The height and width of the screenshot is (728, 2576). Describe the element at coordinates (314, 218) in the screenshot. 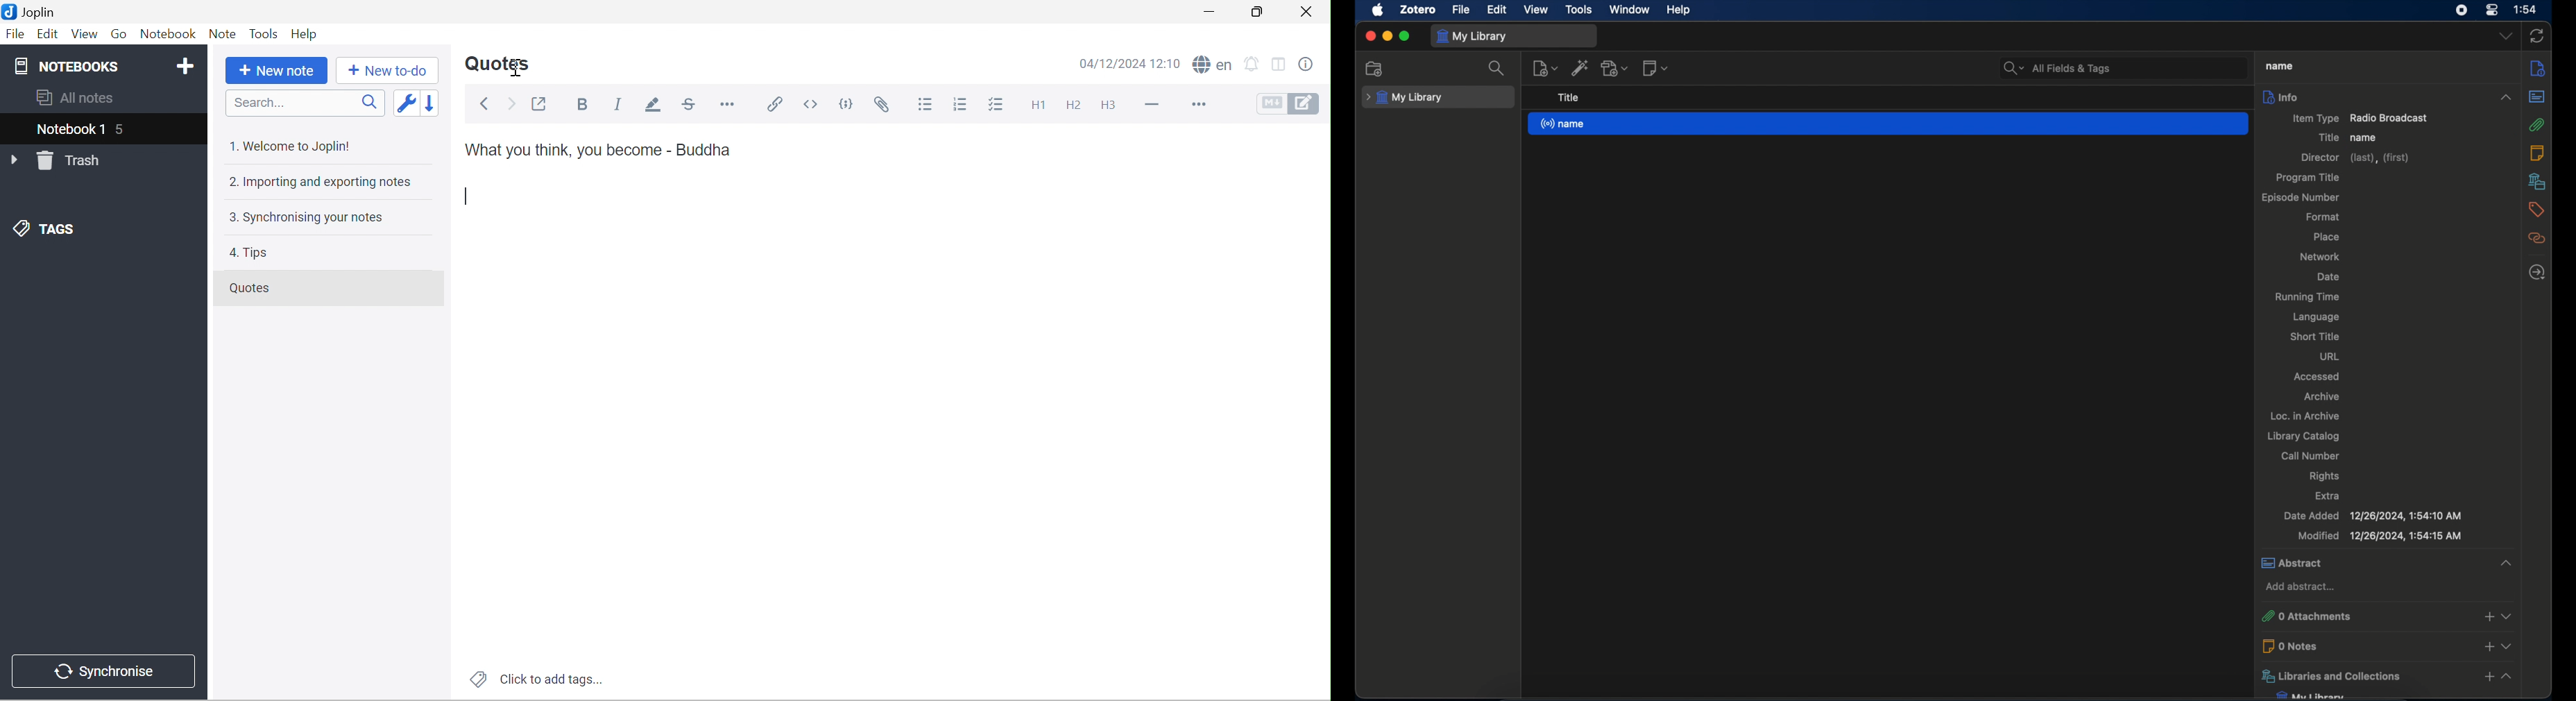

I see `3. Synchronising your notes` at that location.